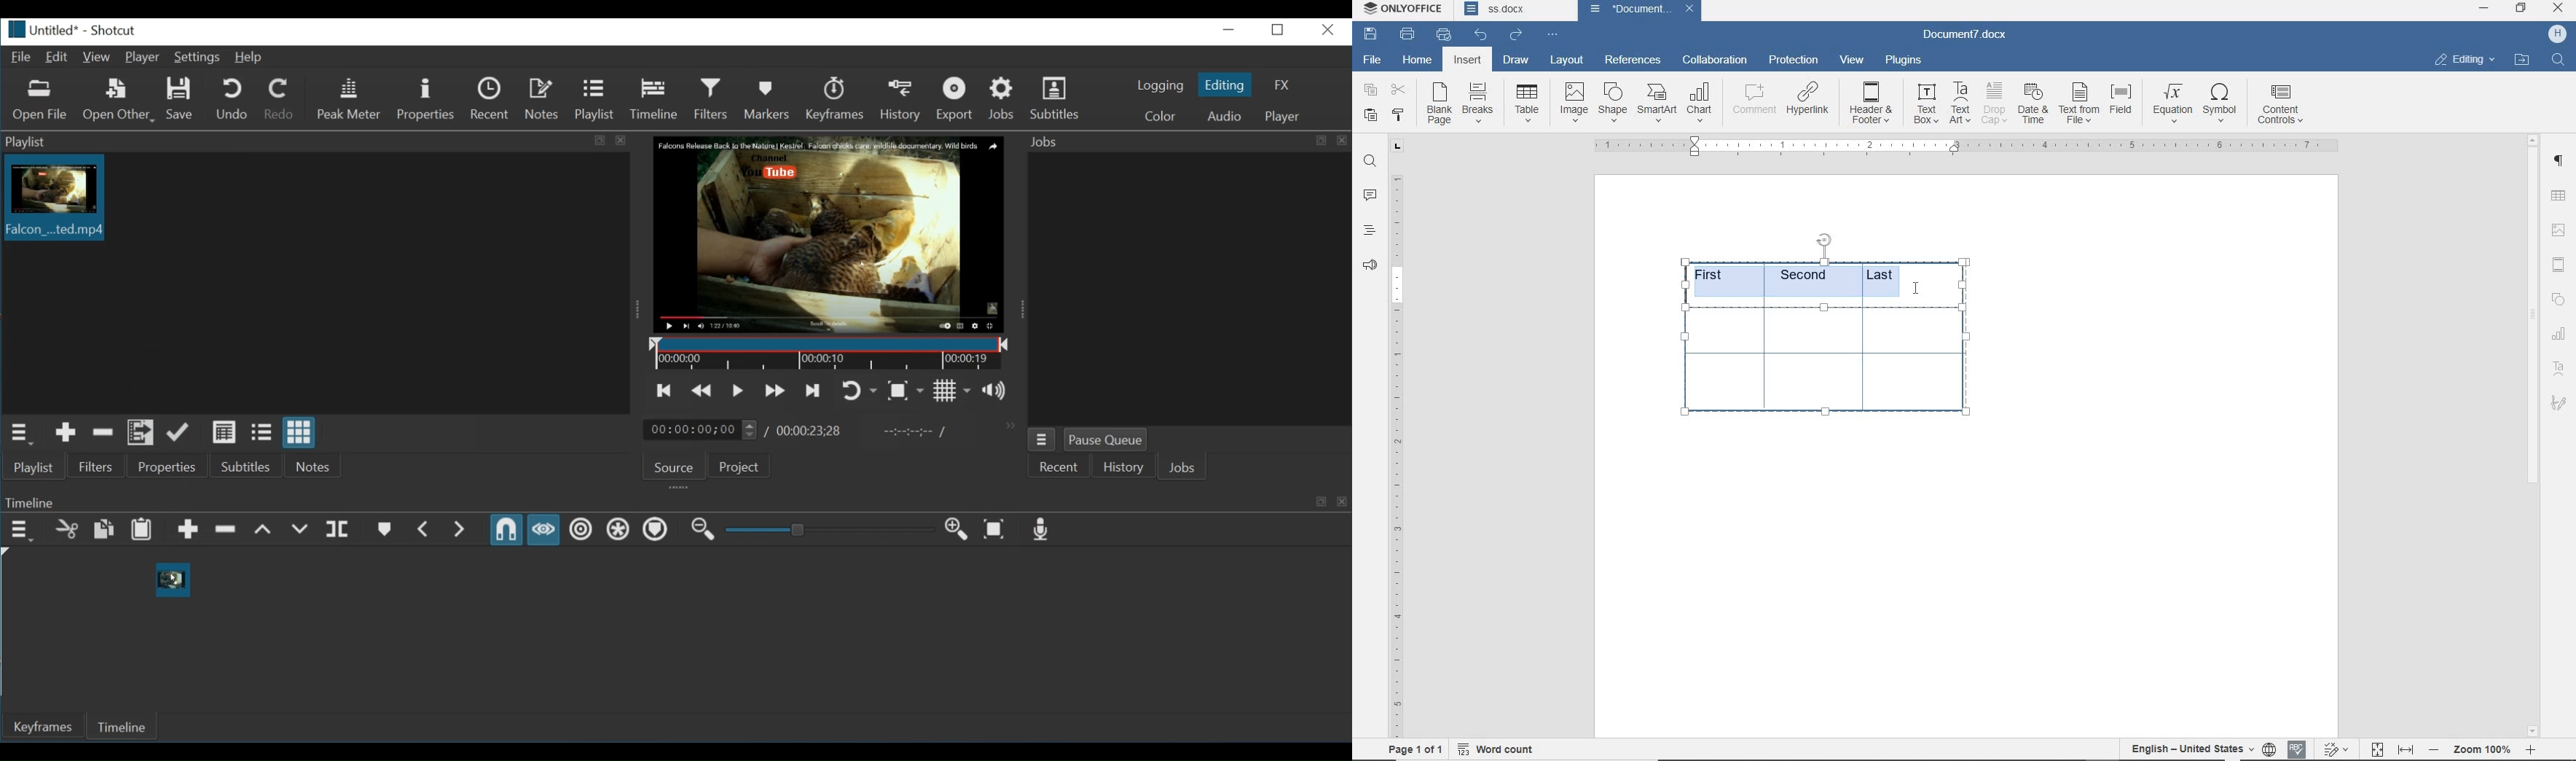 The width and height of the screenshot is (2576, 784). Describe the element at coordinates (42, 30) in the screenshot. I see `File name` at that location.